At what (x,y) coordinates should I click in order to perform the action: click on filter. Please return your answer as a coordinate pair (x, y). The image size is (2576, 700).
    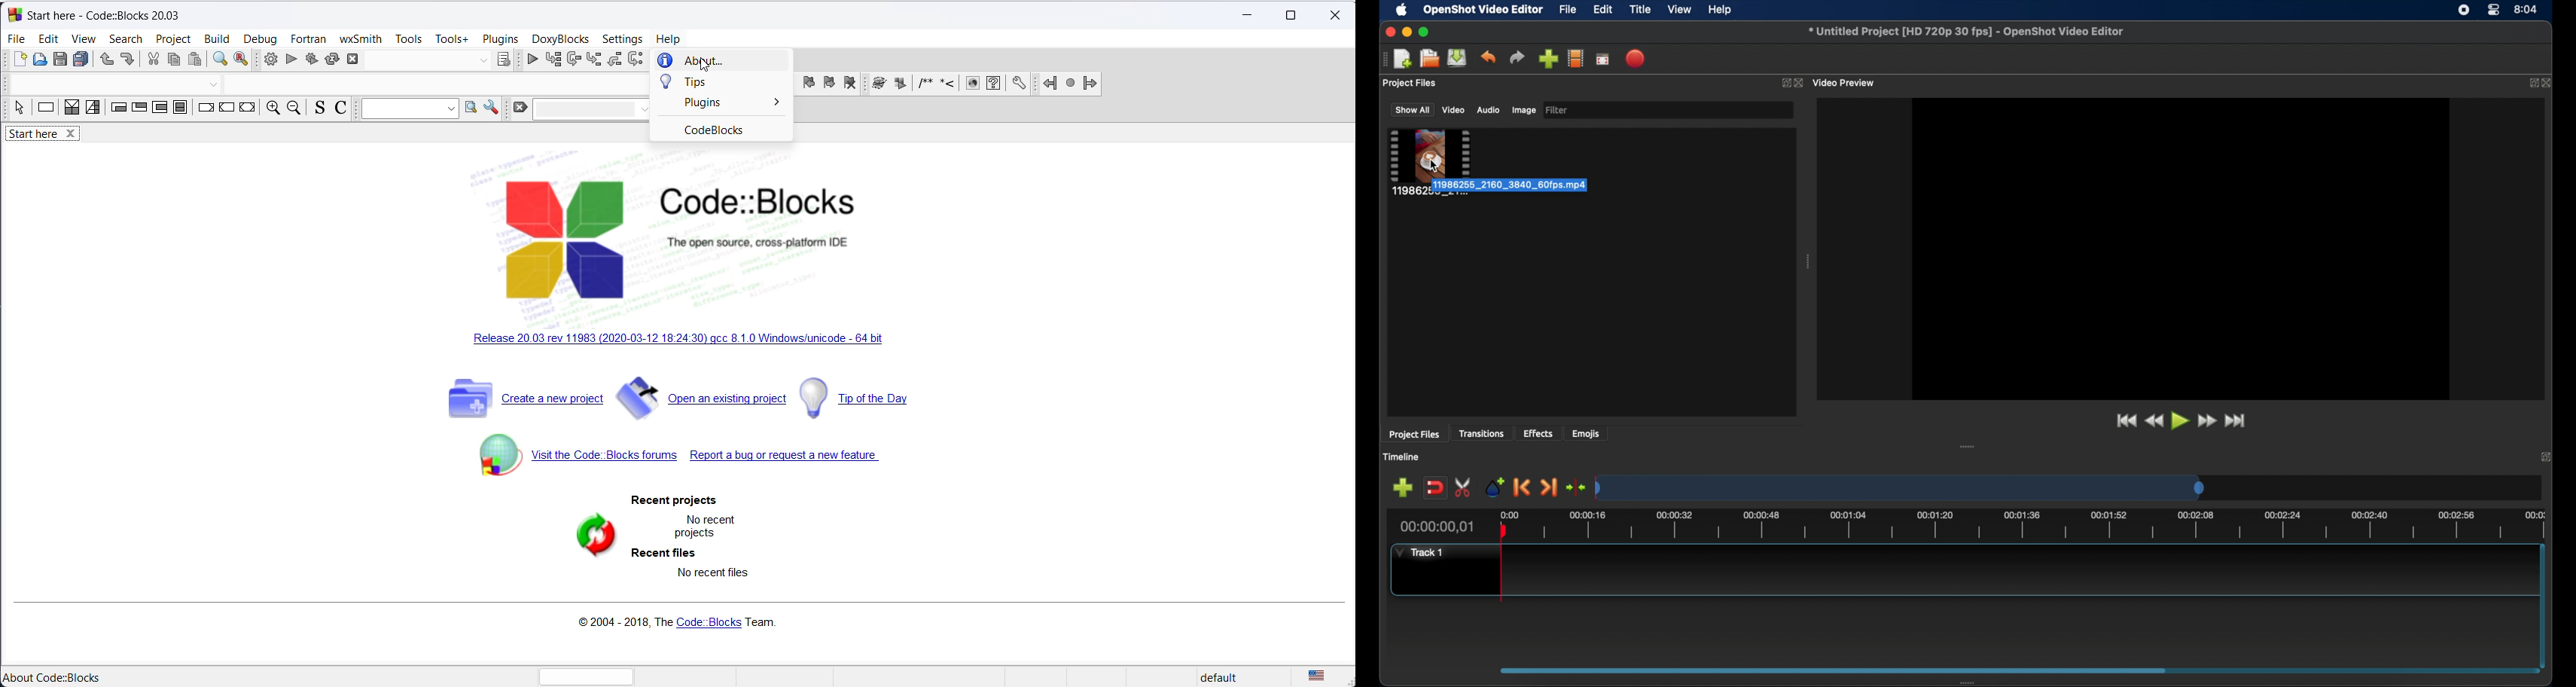
    Looking at the image, I should click on (1558, 110).